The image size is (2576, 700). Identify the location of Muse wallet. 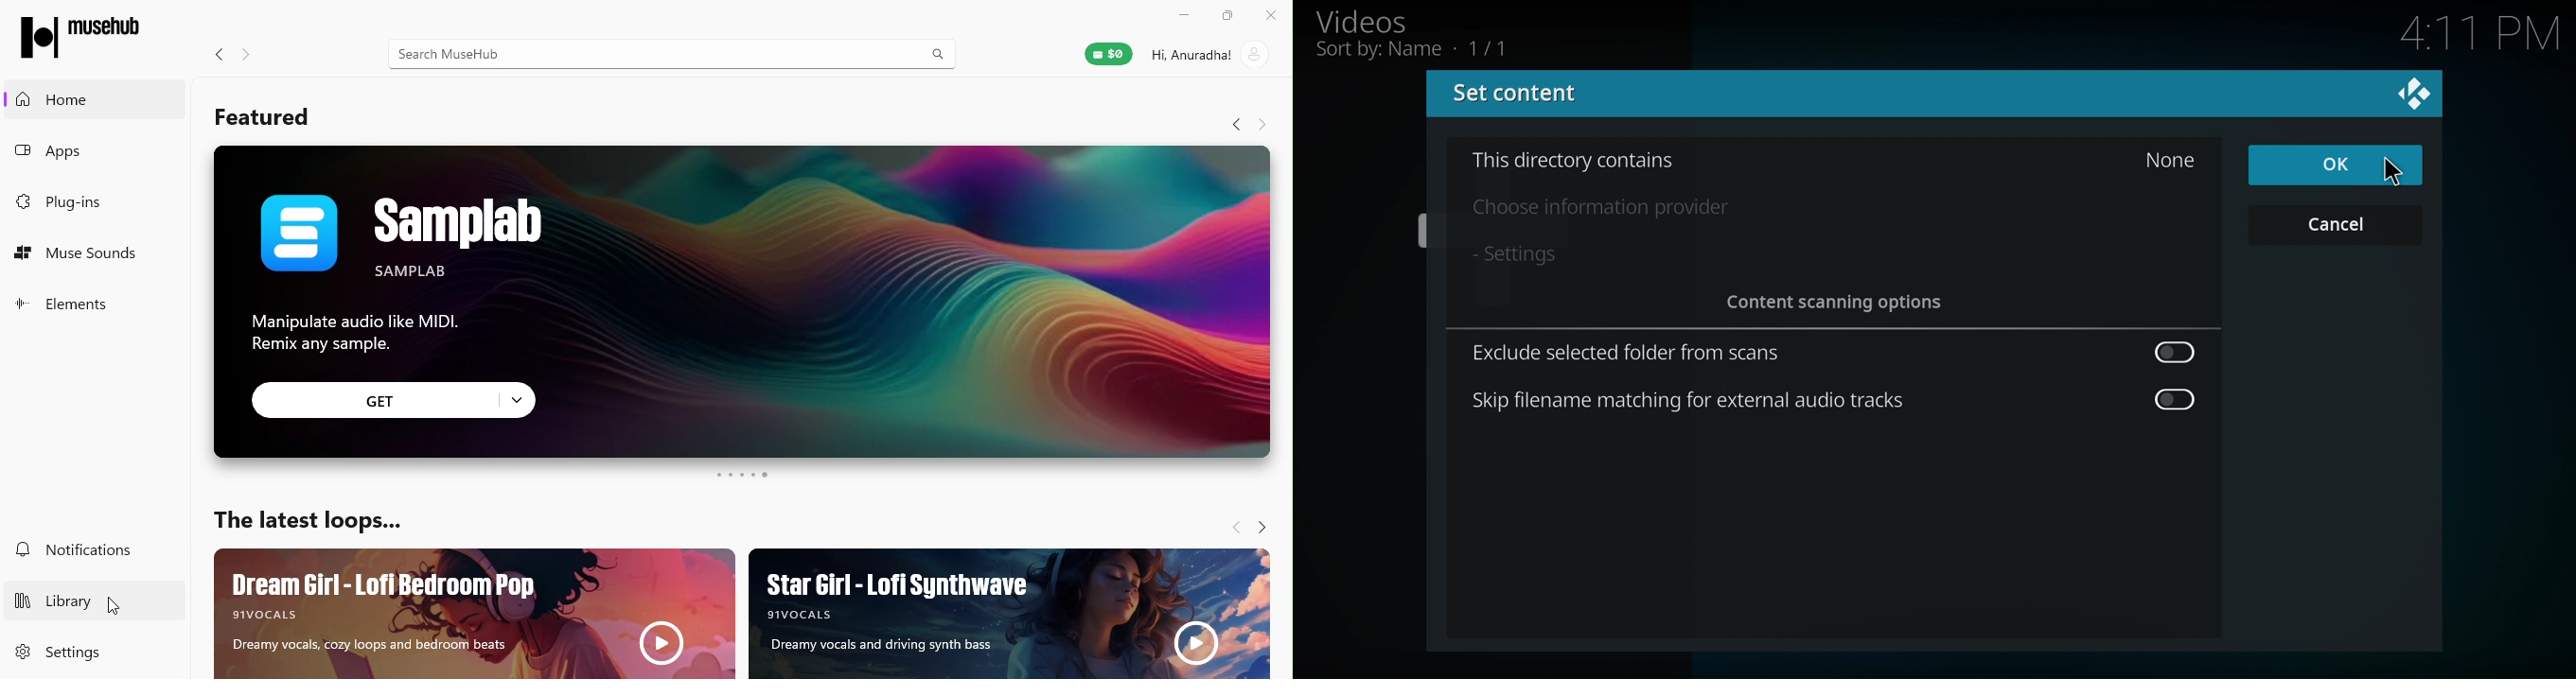
(1097, 58).